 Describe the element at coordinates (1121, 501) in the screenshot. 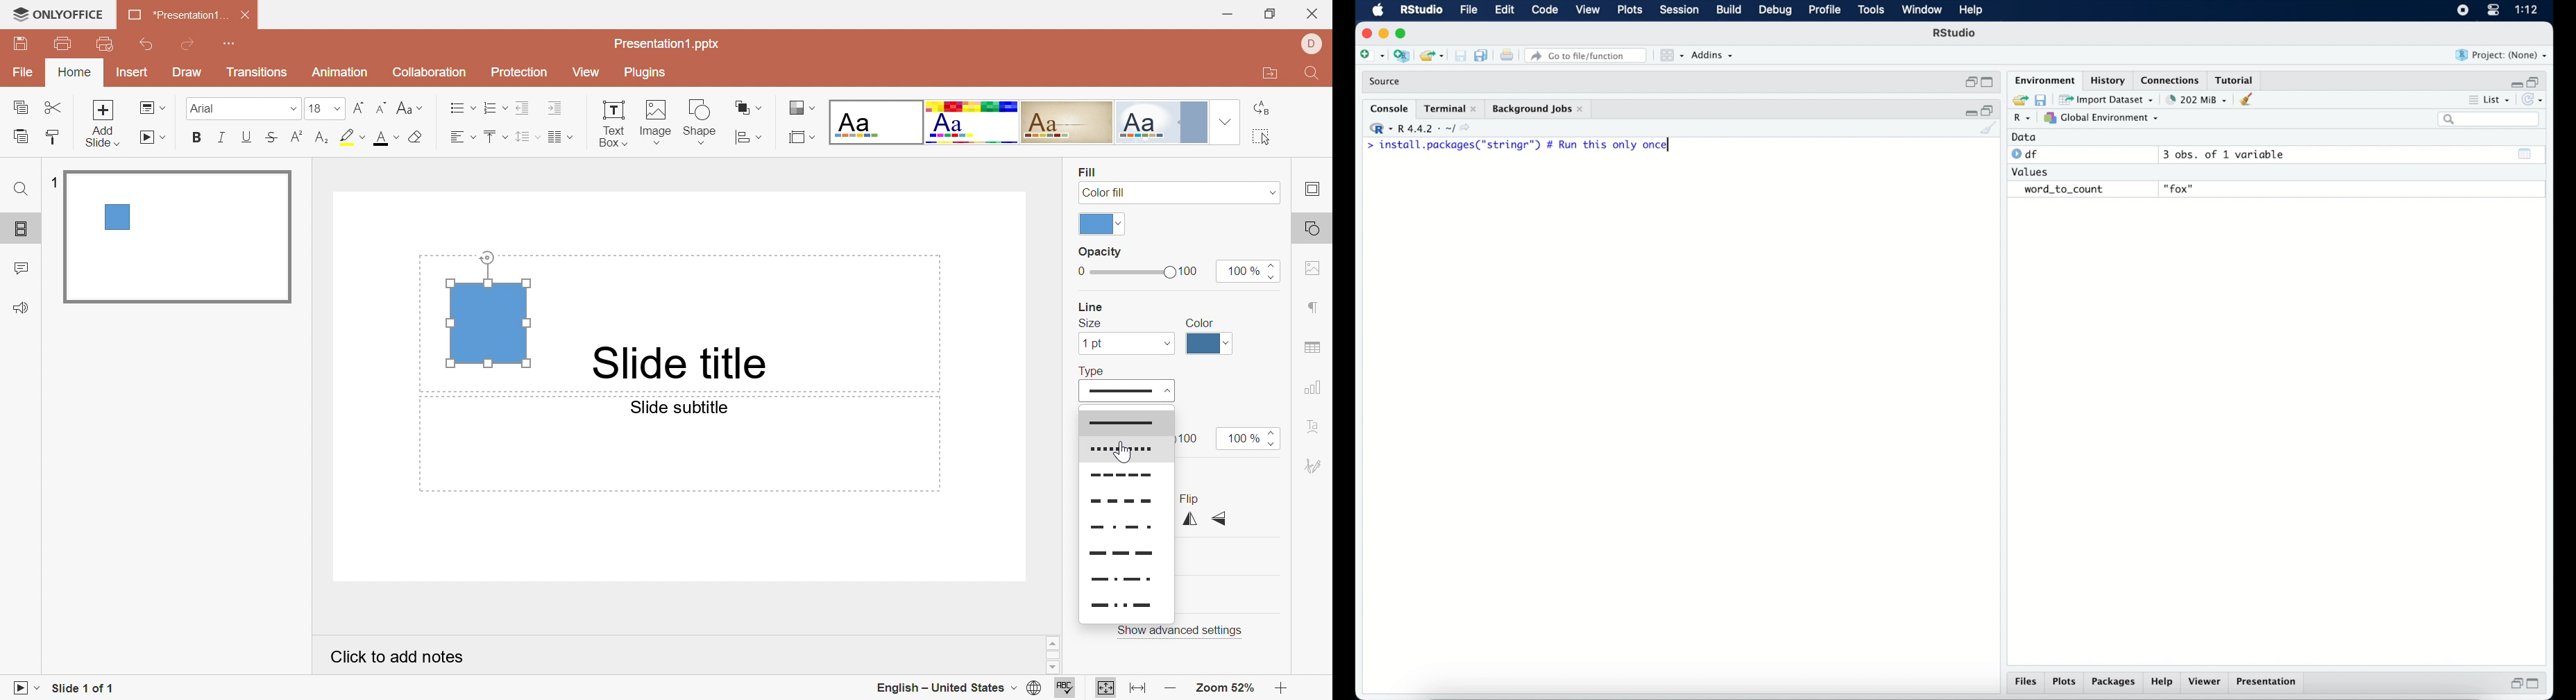

I see `Line` at that location.